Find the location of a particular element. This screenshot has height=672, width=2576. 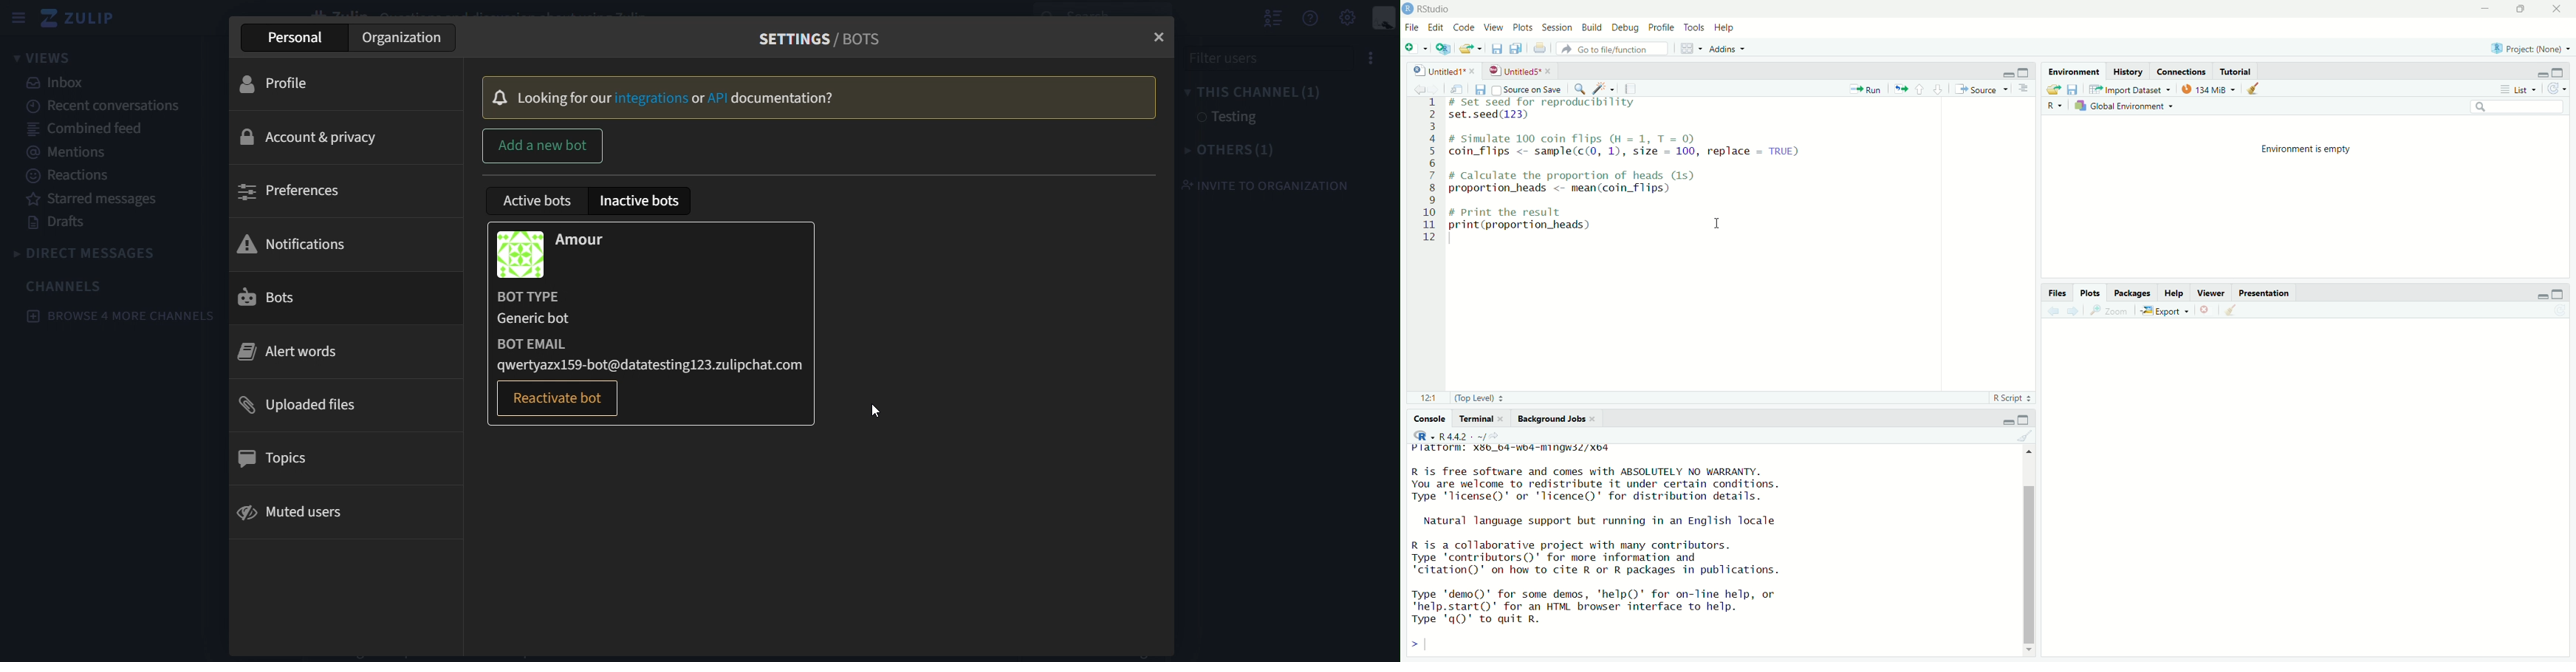

clear objects from the workspace is located at coordinates (2257, 89).